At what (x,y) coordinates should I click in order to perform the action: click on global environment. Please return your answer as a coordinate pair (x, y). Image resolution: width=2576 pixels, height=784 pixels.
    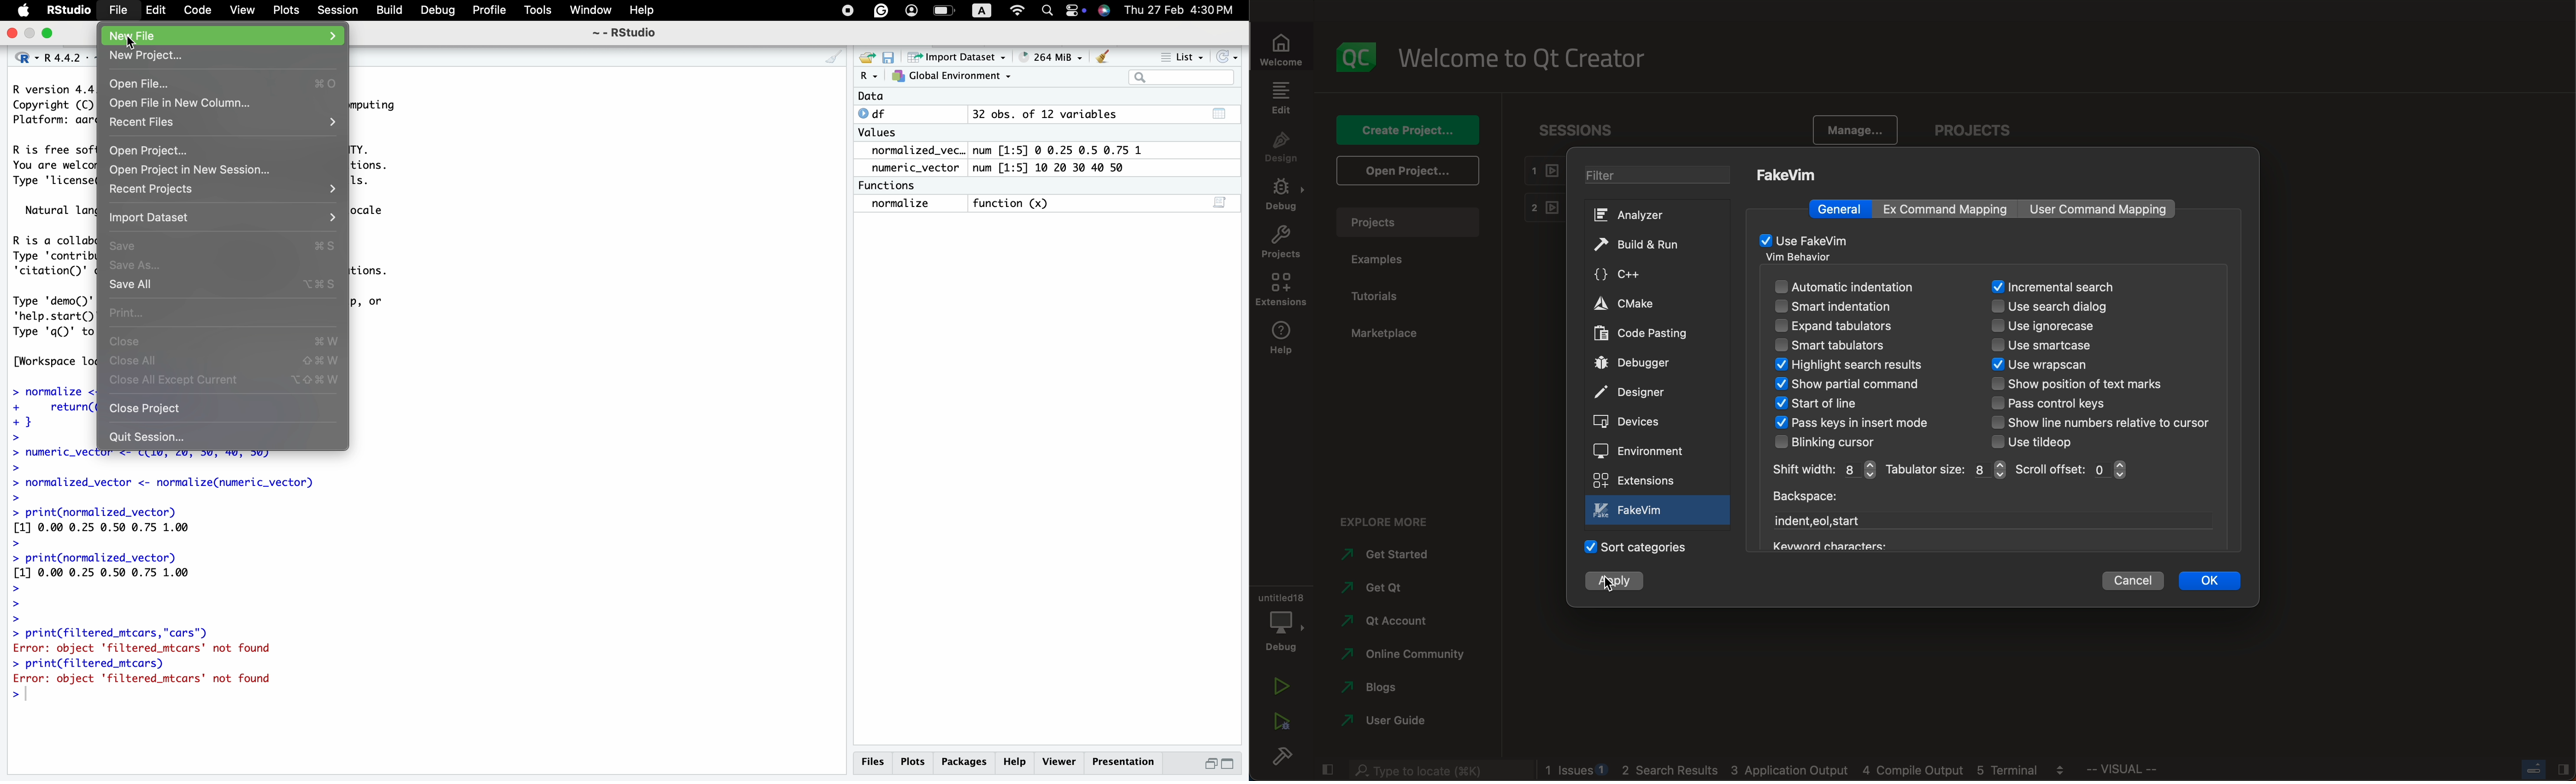
    Looking at the image, I should click on (954, 78).